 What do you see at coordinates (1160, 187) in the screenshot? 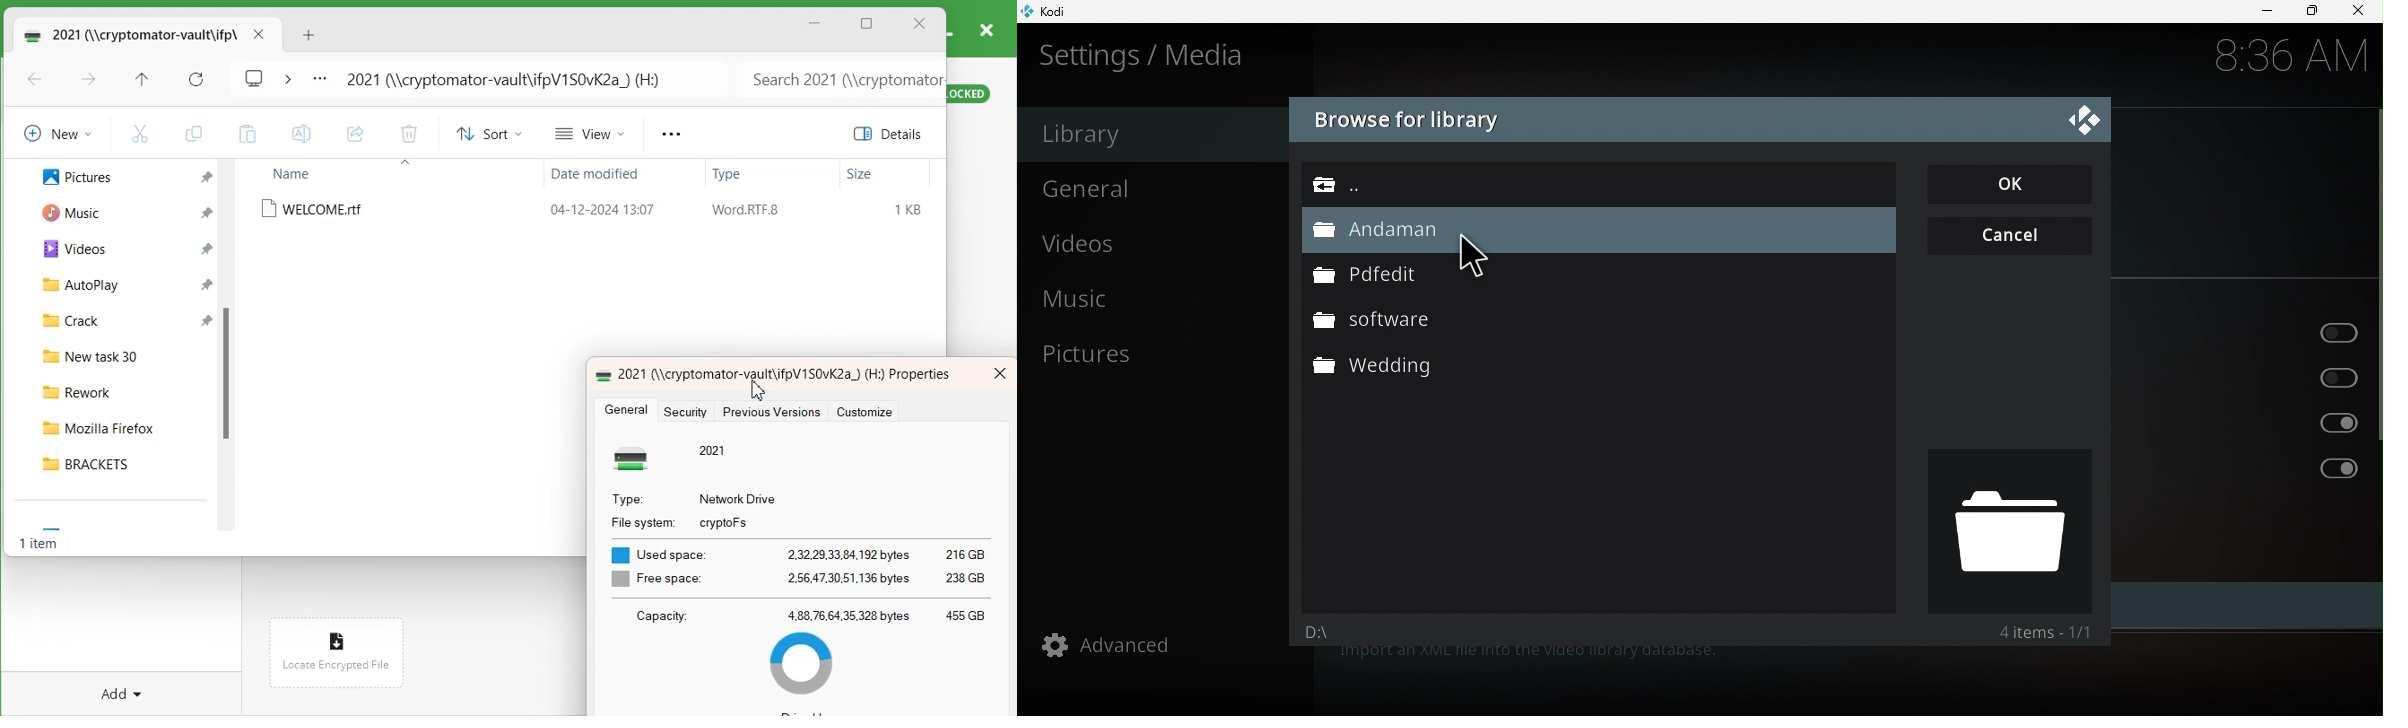
I see `General` at bounding box center [1160, 187].